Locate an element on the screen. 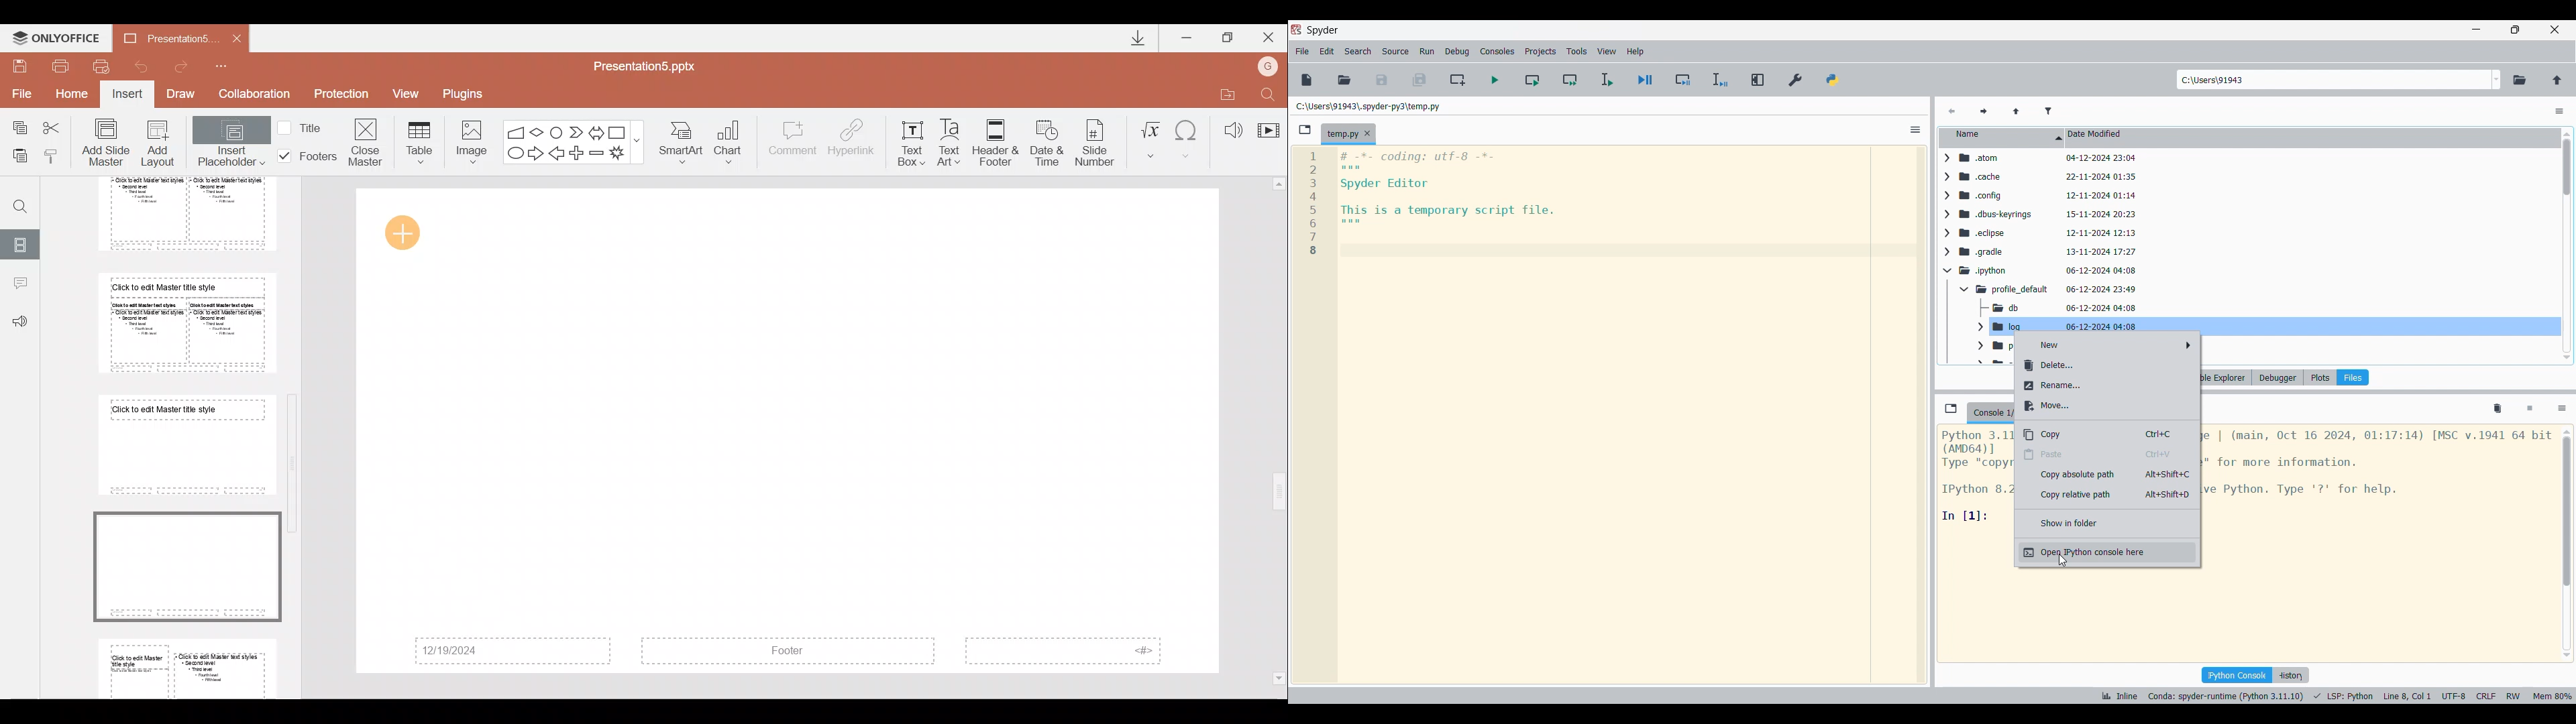 The height and width of the screenshot is (728, 2576). Open IPython console here is located at coordinates (2107, 552).